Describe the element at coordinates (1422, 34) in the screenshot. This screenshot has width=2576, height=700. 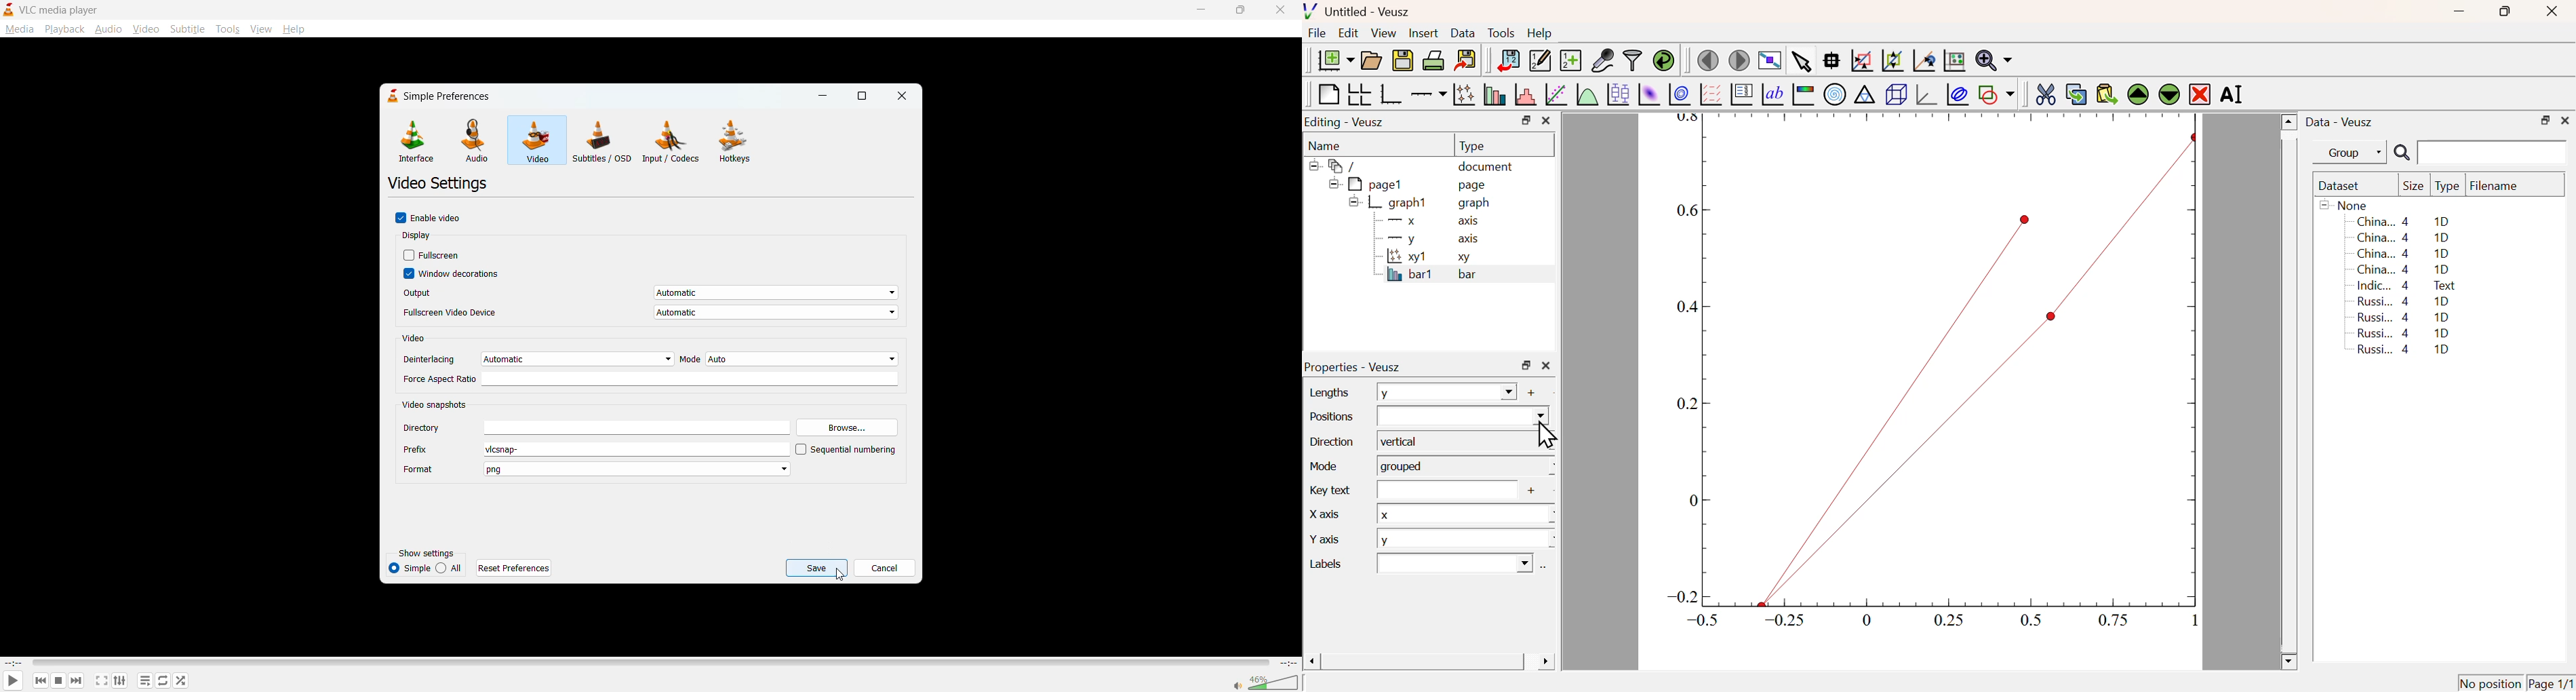
I see `Insert` at that location.